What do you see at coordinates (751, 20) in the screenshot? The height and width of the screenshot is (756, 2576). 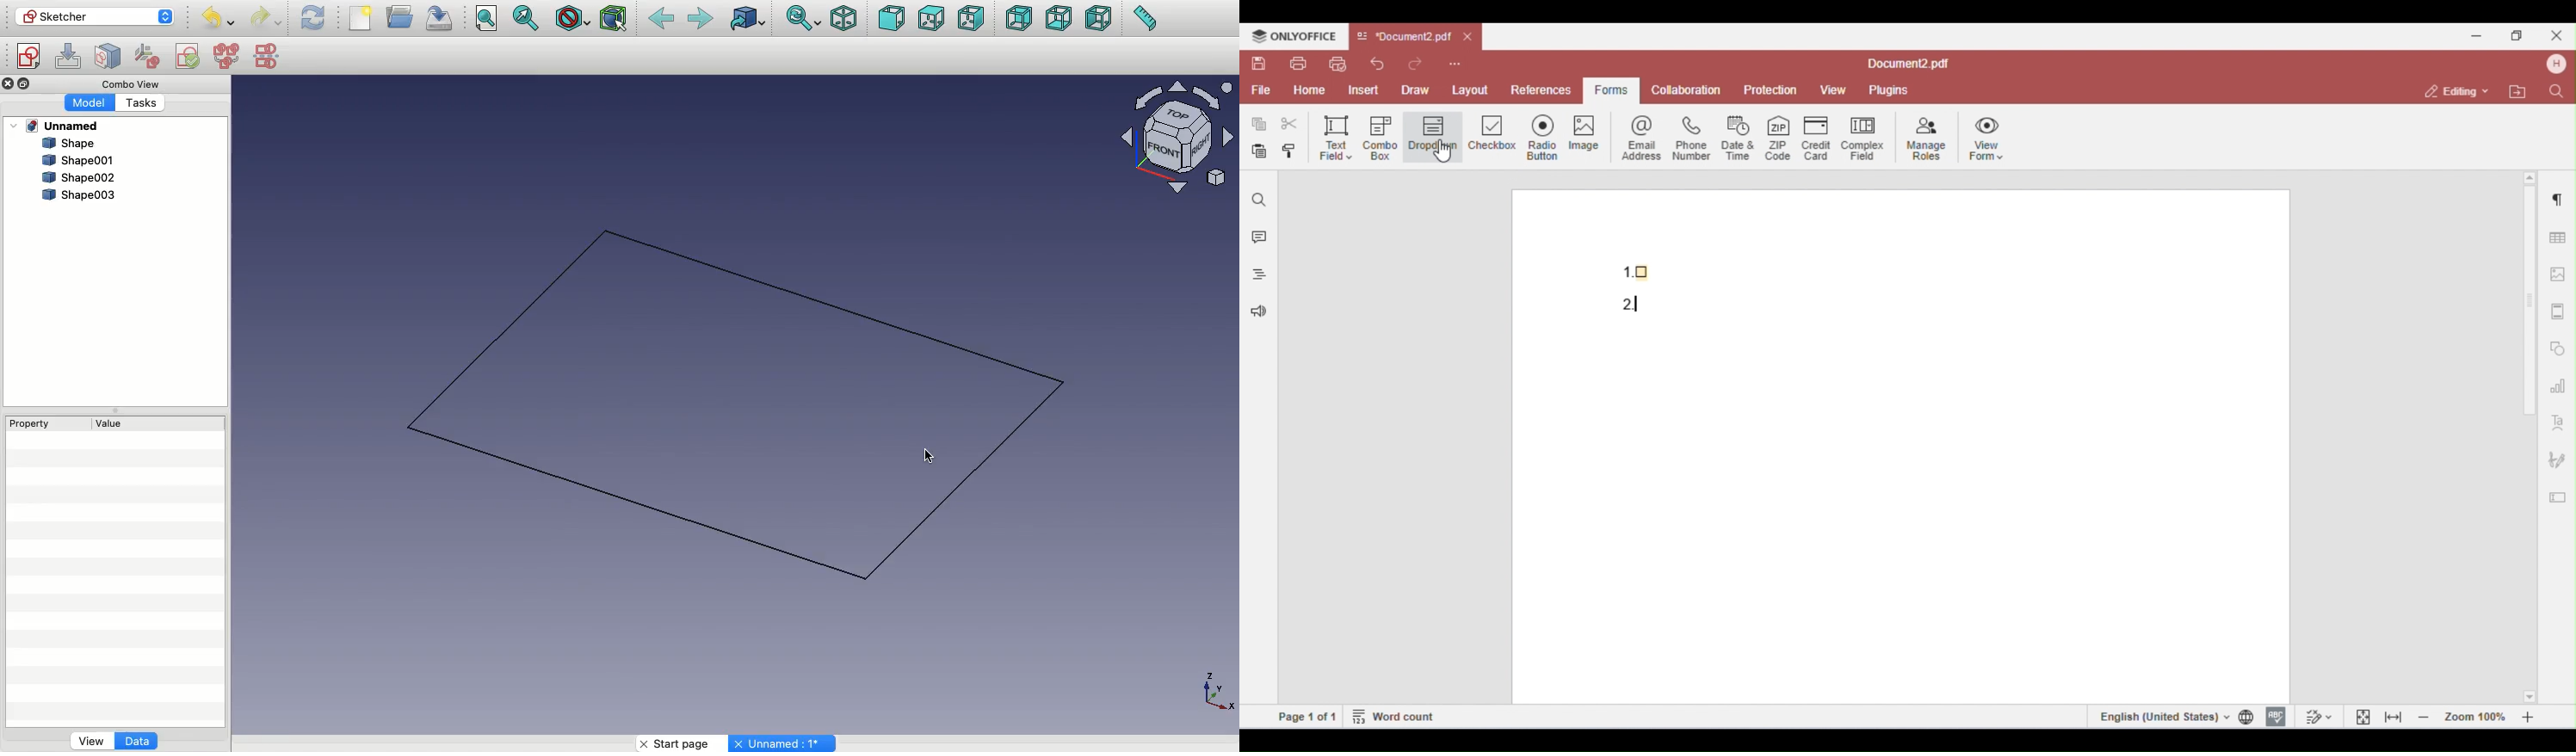 I see `Go to linked object` at bounding box center [751, 20].